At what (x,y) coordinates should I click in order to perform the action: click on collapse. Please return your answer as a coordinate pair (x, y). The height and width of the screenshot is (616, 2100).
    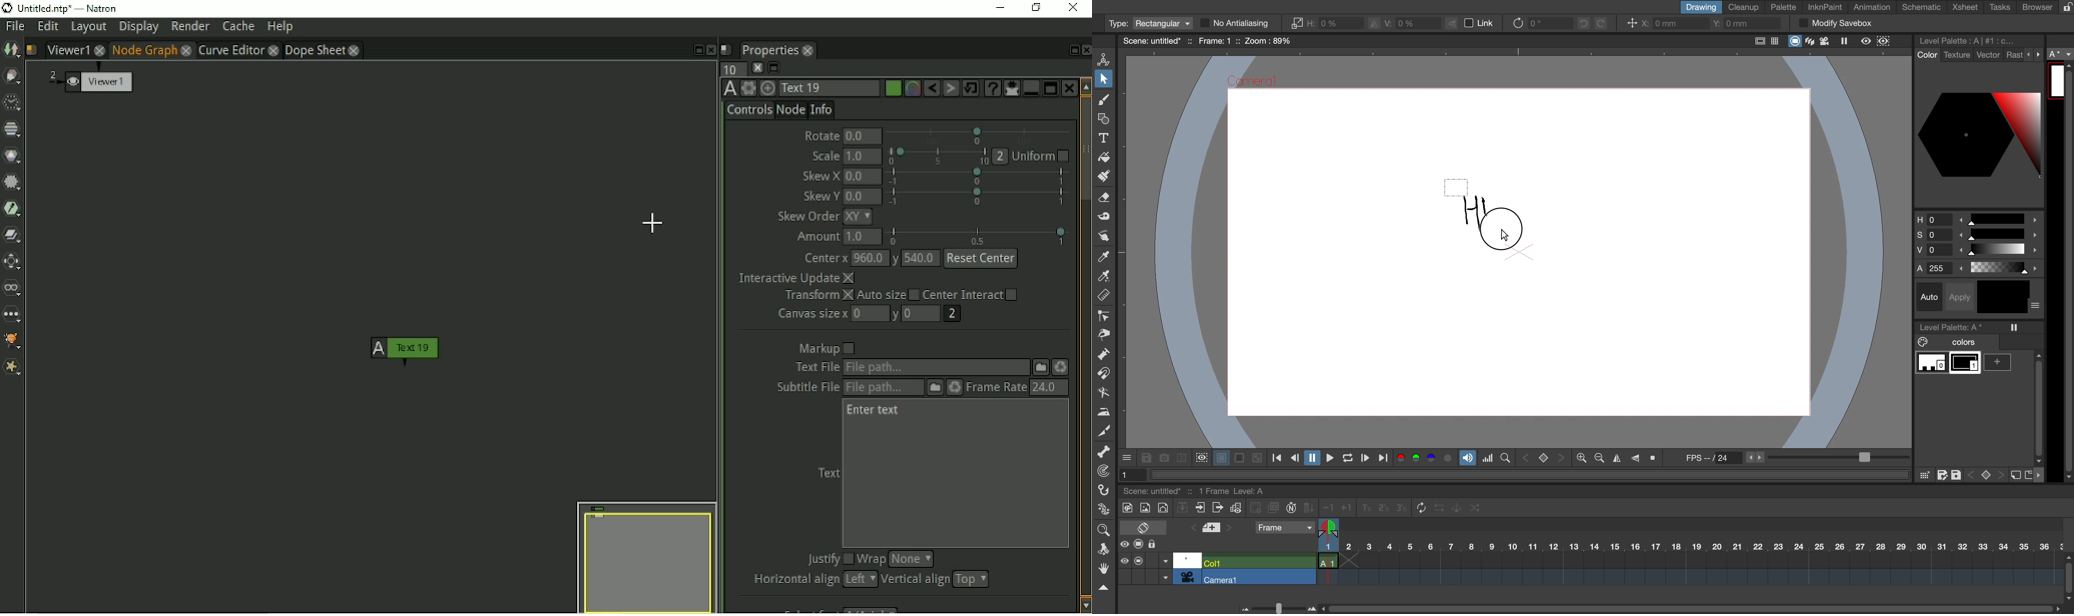
    Looking at the image, I should click on (1182, 509).